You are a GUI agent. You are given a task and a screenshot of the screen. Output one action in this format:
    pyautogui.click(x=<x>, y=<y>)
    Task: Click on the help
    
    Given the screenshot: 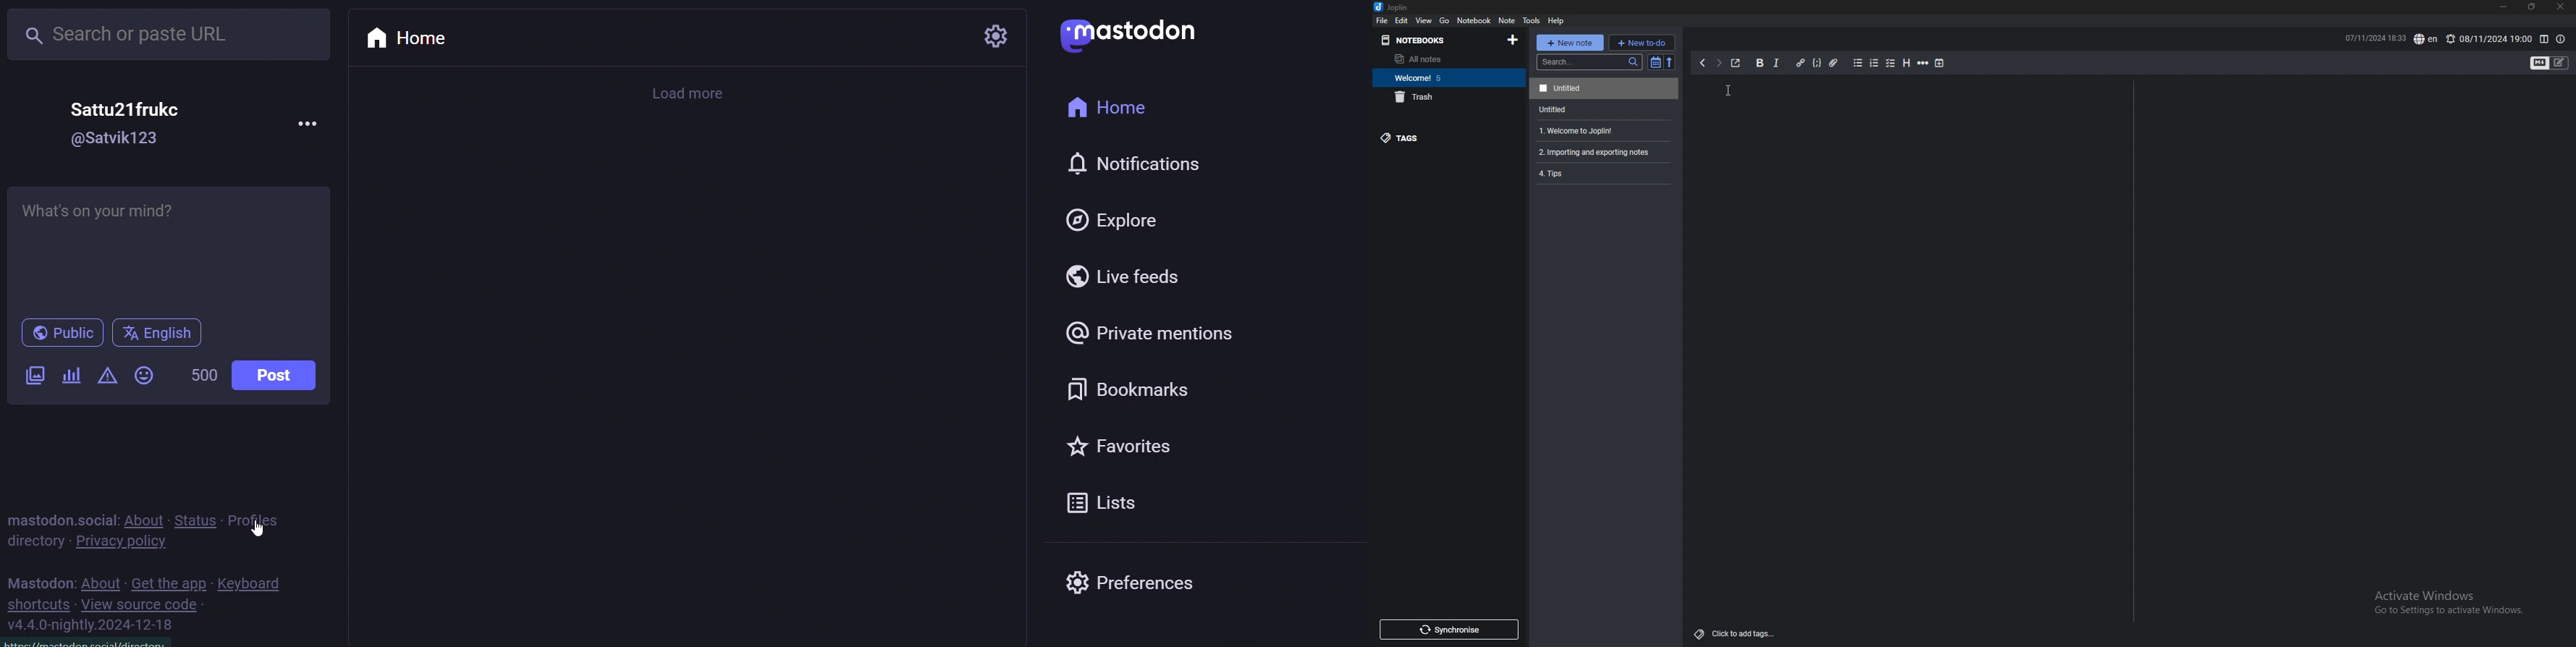 What is the action you would take?
    pyautogui.click(x=1557, y=21)
    